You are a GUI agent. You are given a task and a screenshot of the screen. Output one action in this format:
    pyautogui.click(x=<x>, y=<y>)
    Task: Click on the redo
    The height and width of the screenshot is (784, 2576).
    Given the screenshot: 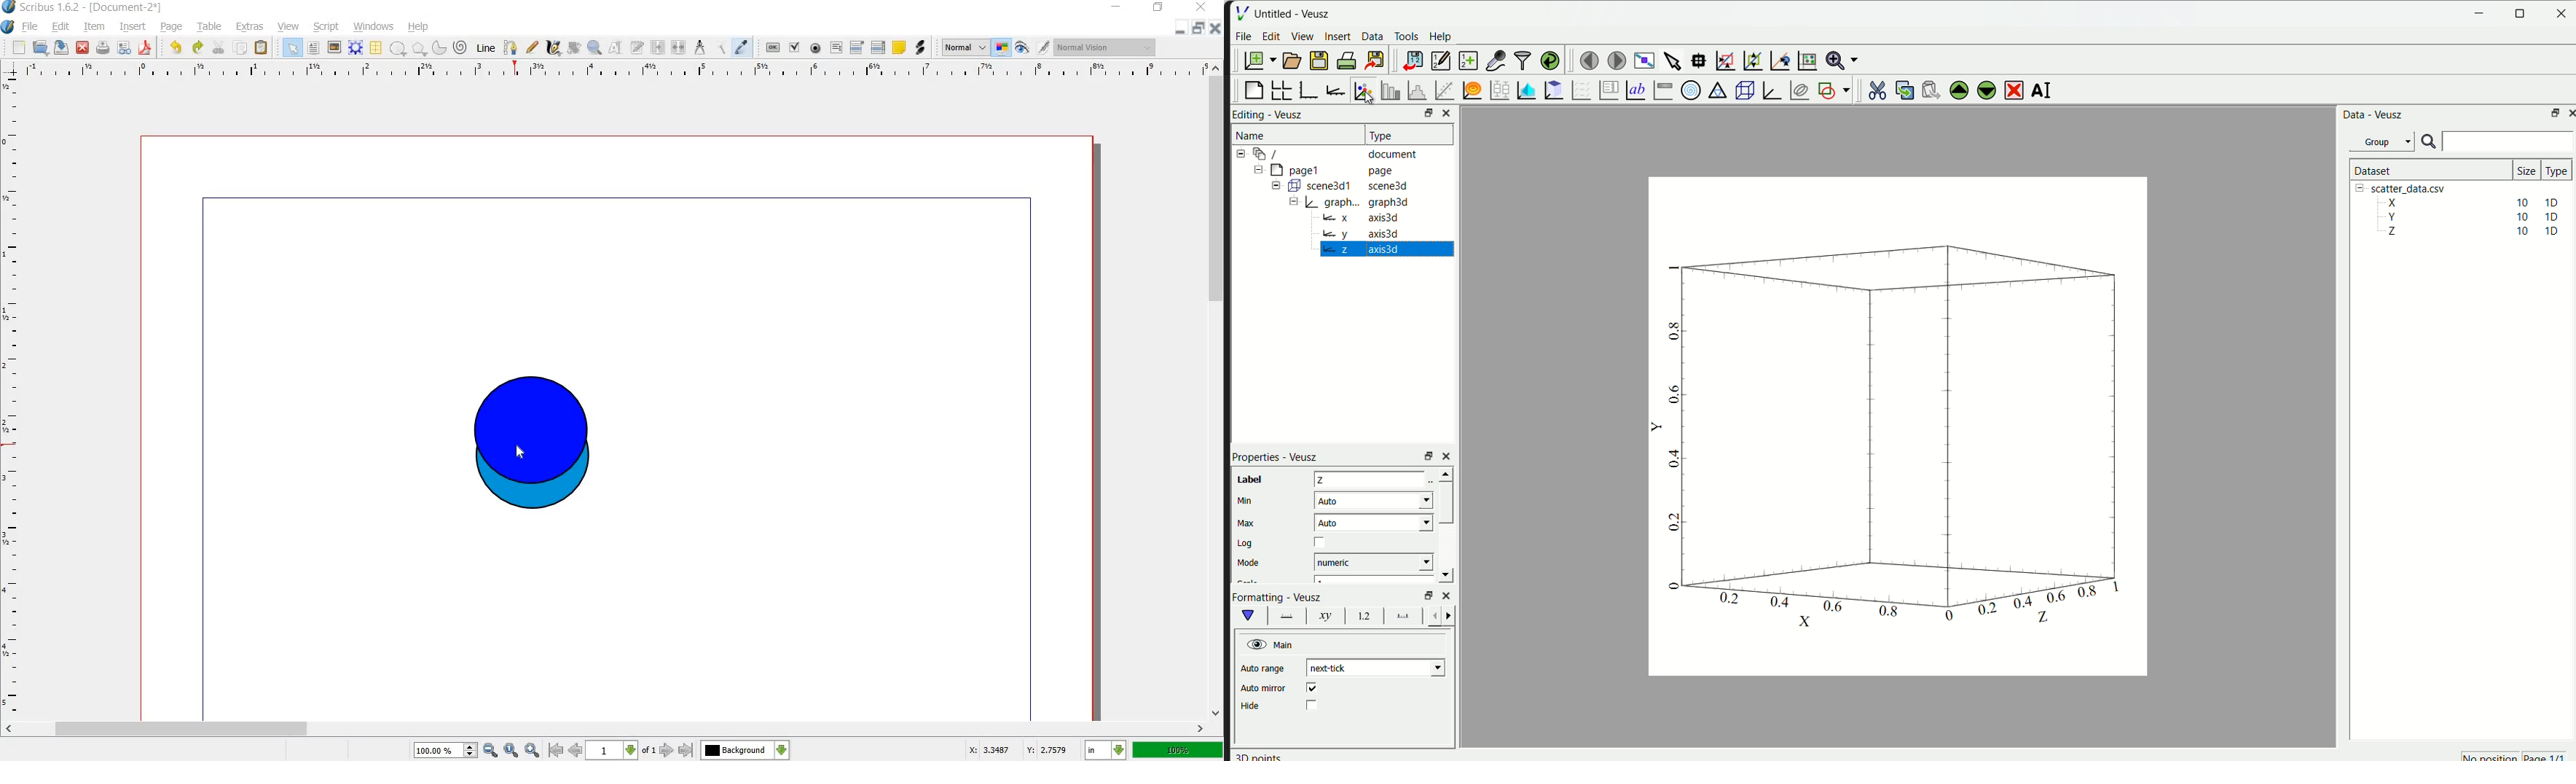 What is the action you would take?
    pyautogui.click(x=197, y=48)
    